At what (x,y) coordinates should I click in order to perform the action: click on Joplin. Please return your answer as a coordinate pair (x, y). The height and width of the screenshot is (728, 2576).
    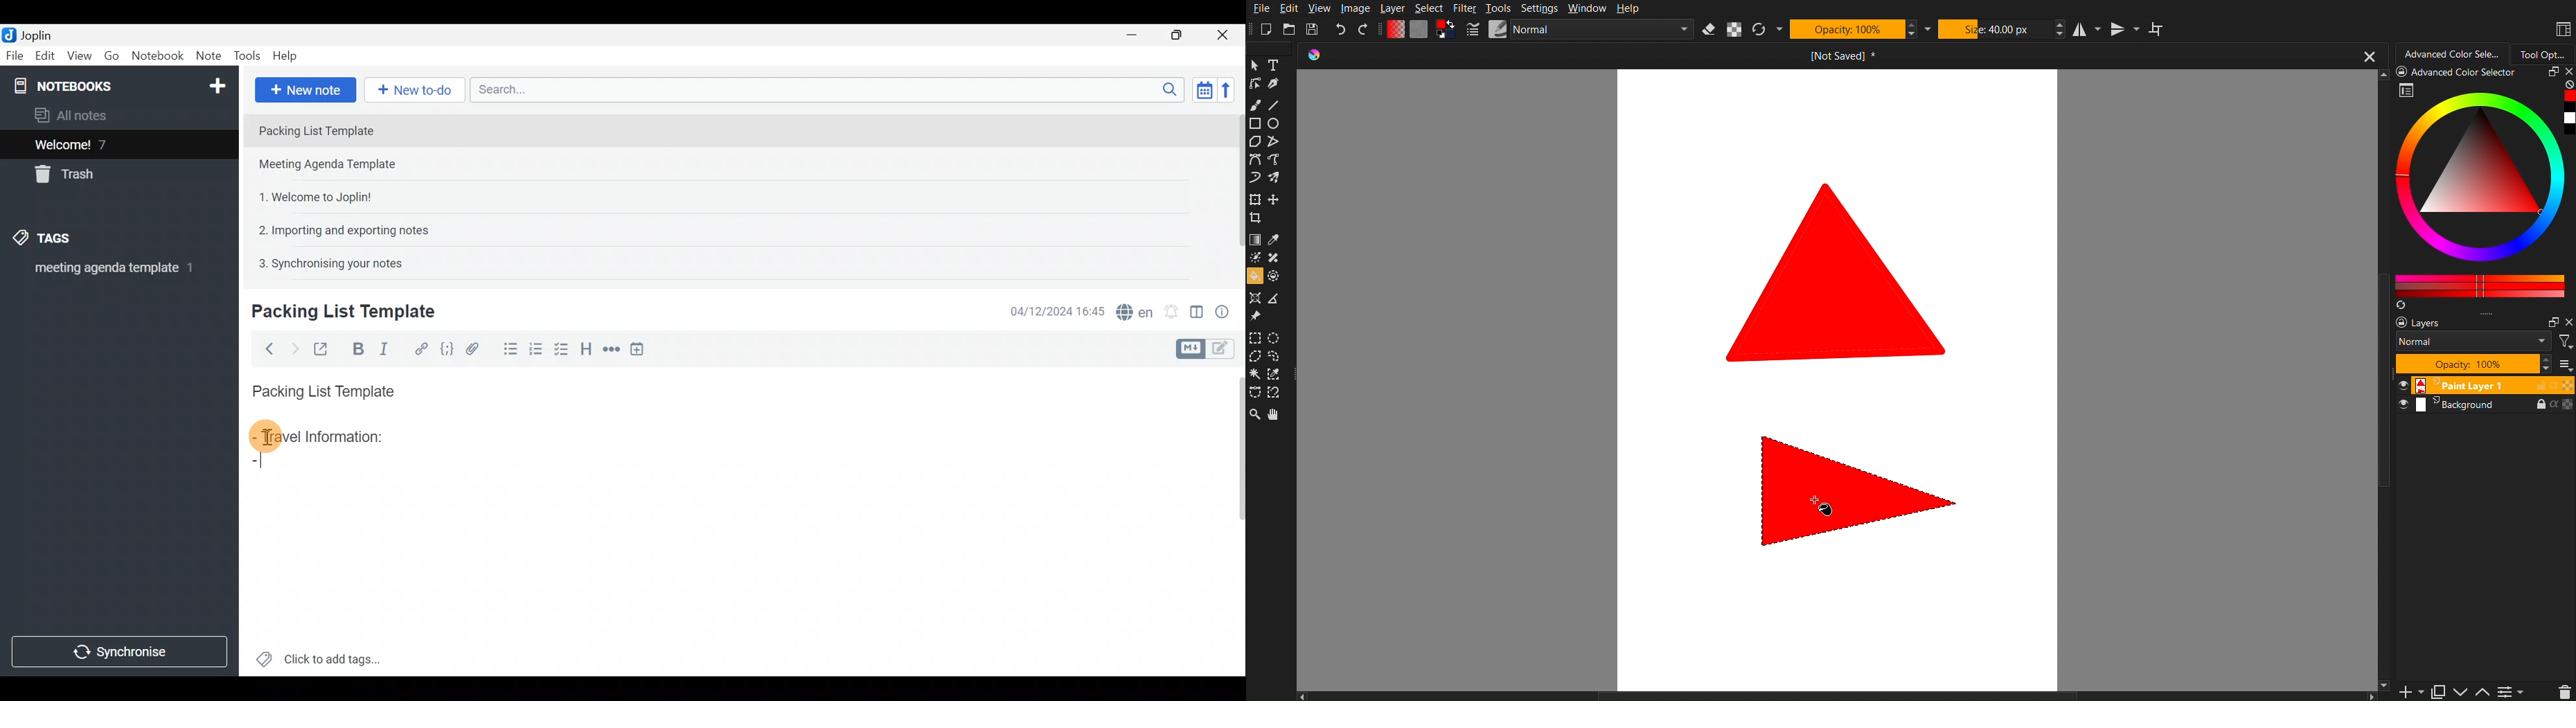
    Looking at the image, I should click on (31, 34).